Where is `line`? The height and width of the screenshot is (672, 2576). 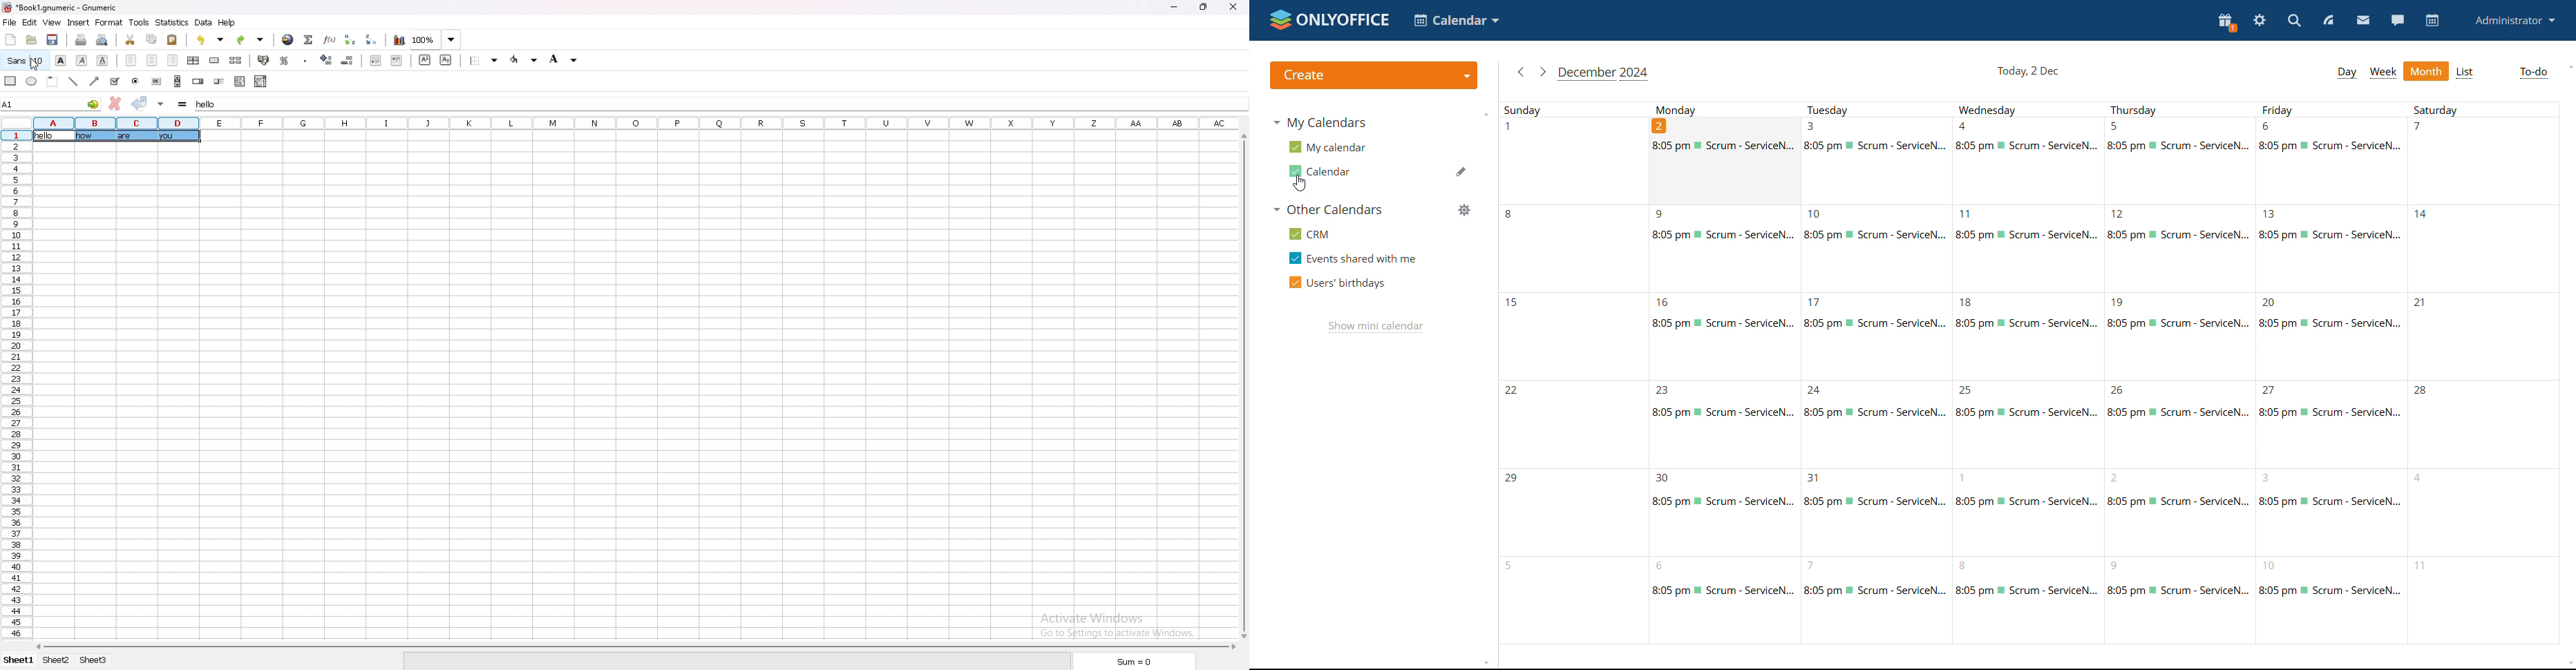 line is located at coordinates (74, 82).